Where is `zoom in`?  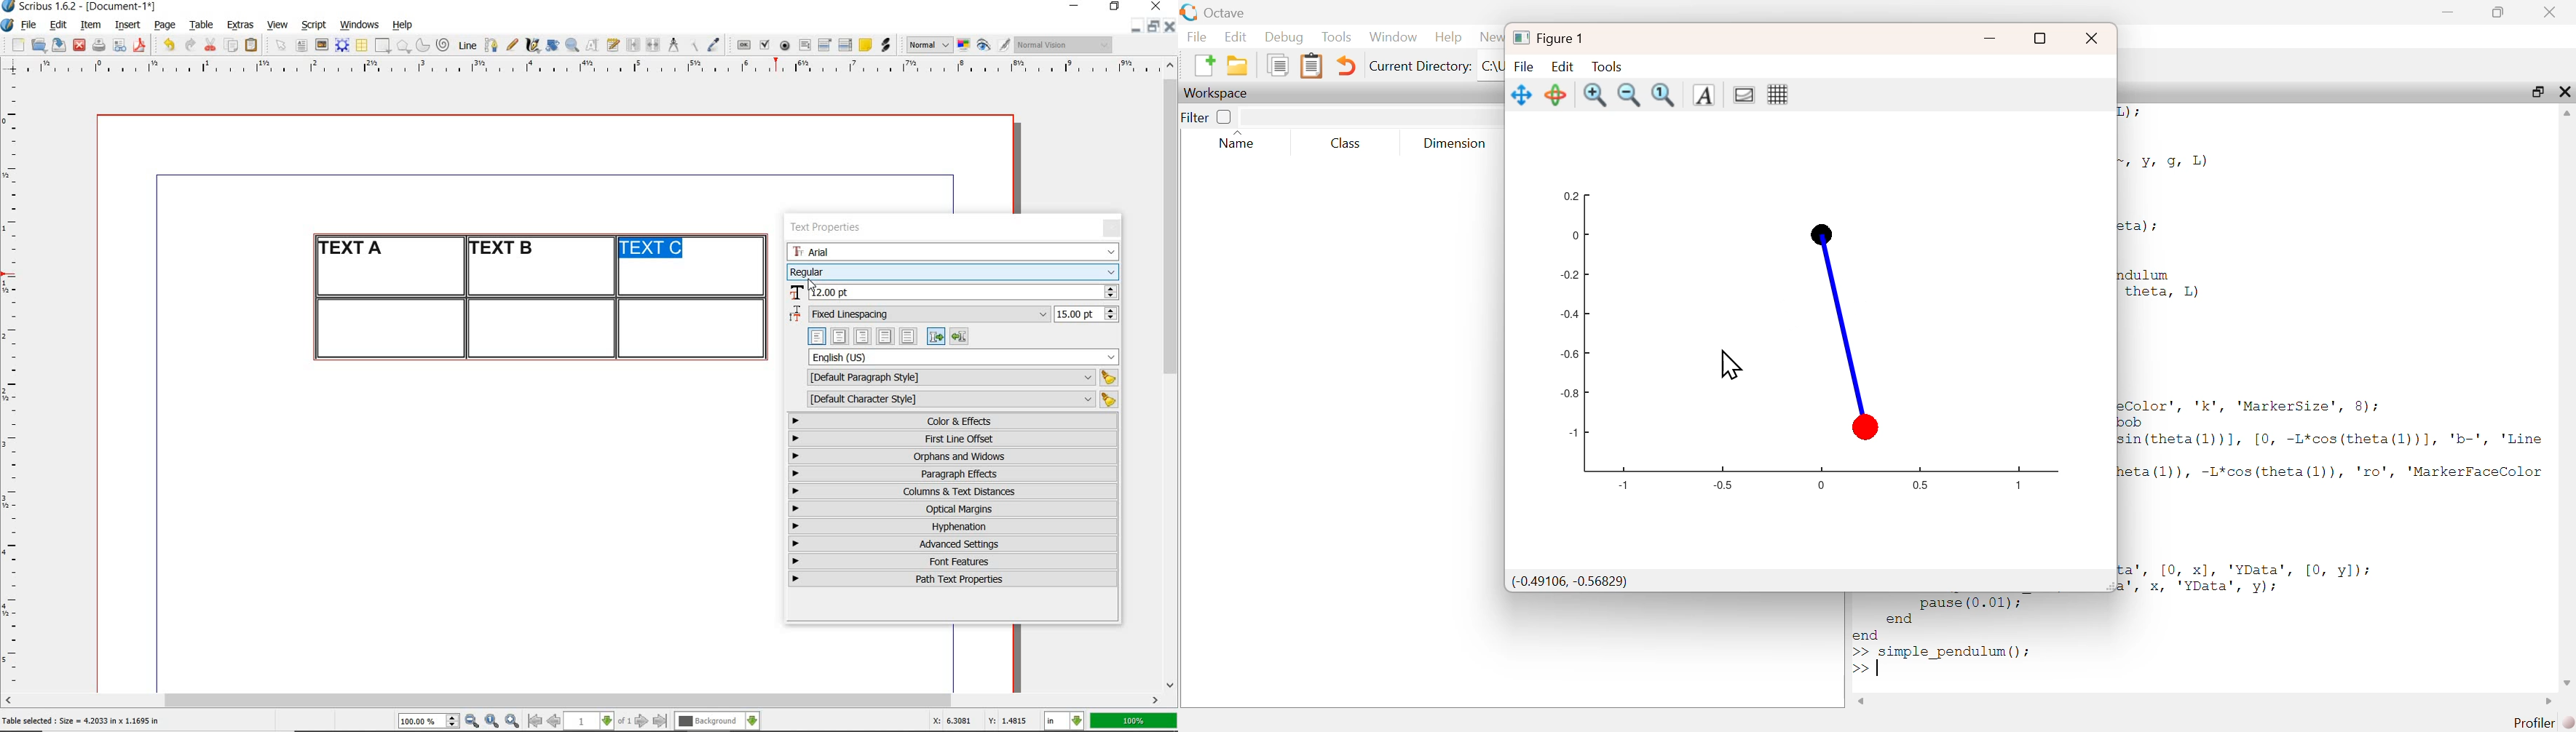 zoom in is located at coordinates (513, 721).